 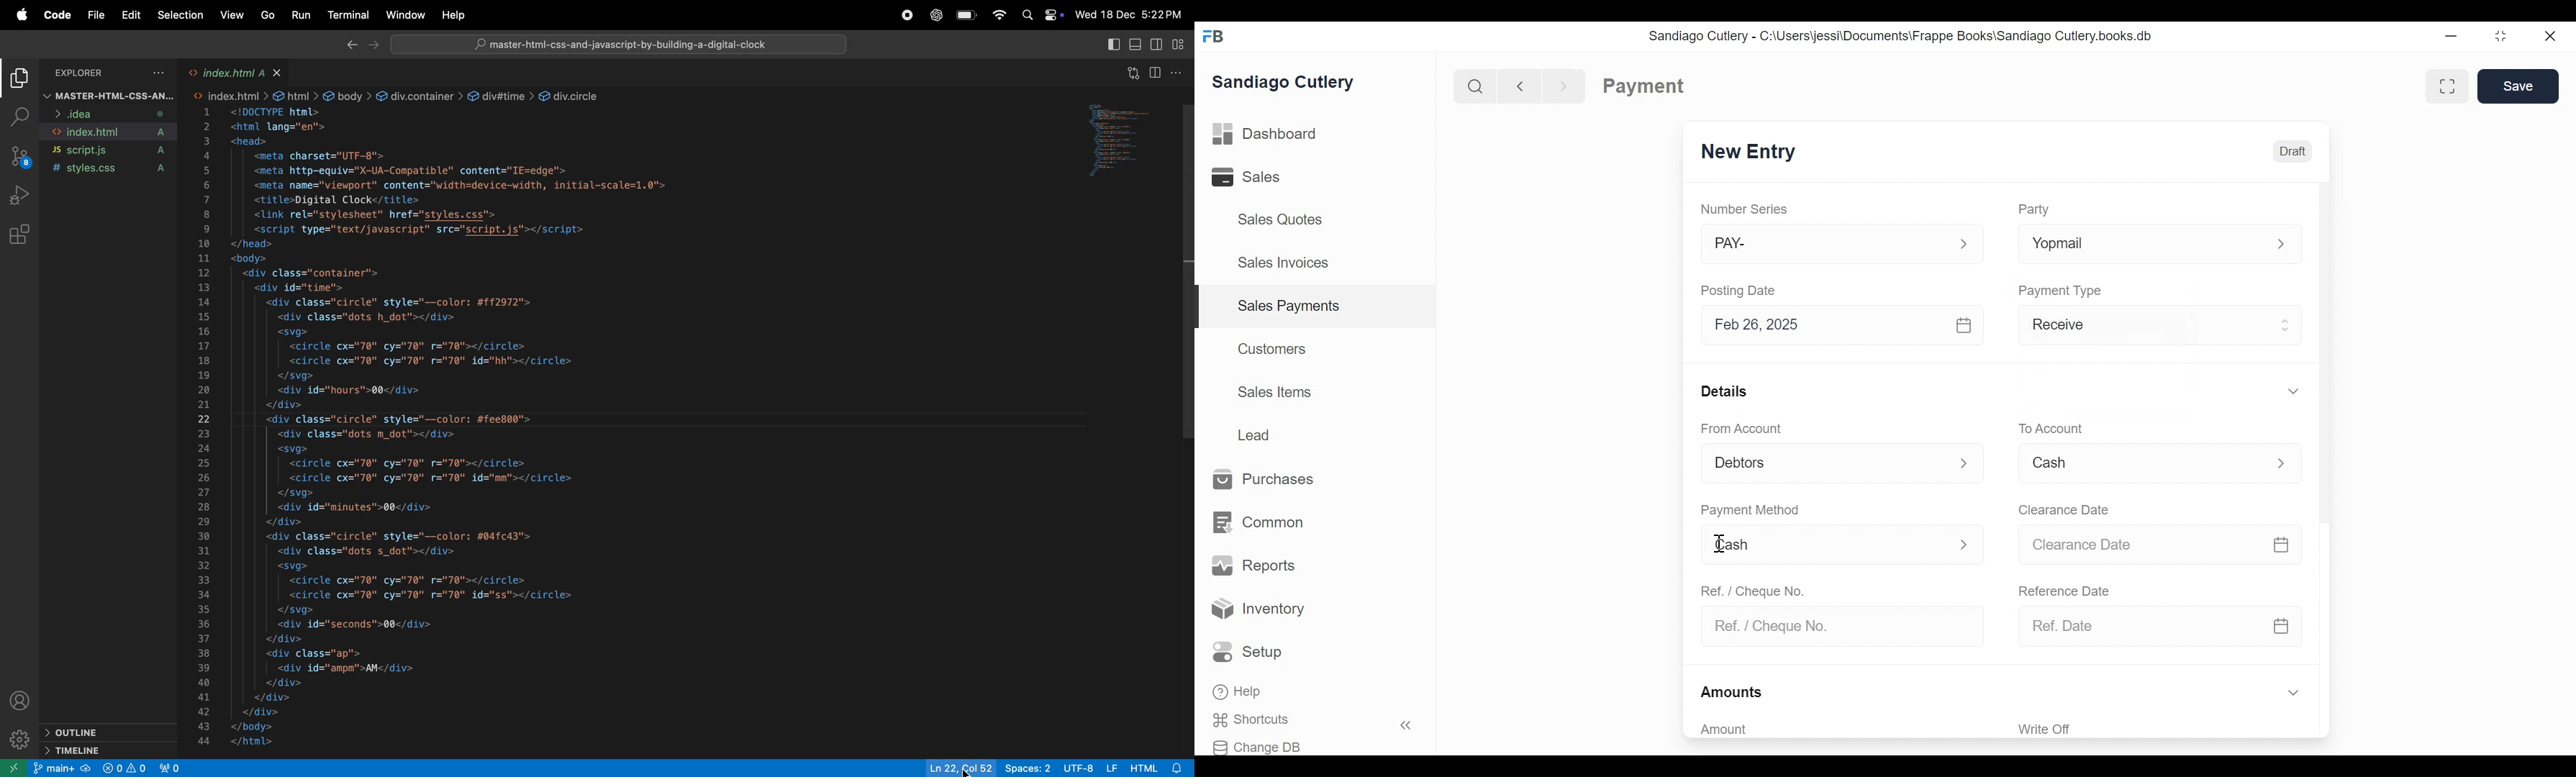 What do you see at coordinates (1743, 429) in the screenshot?
I see `From Account` at bounding box center [1743, 429].